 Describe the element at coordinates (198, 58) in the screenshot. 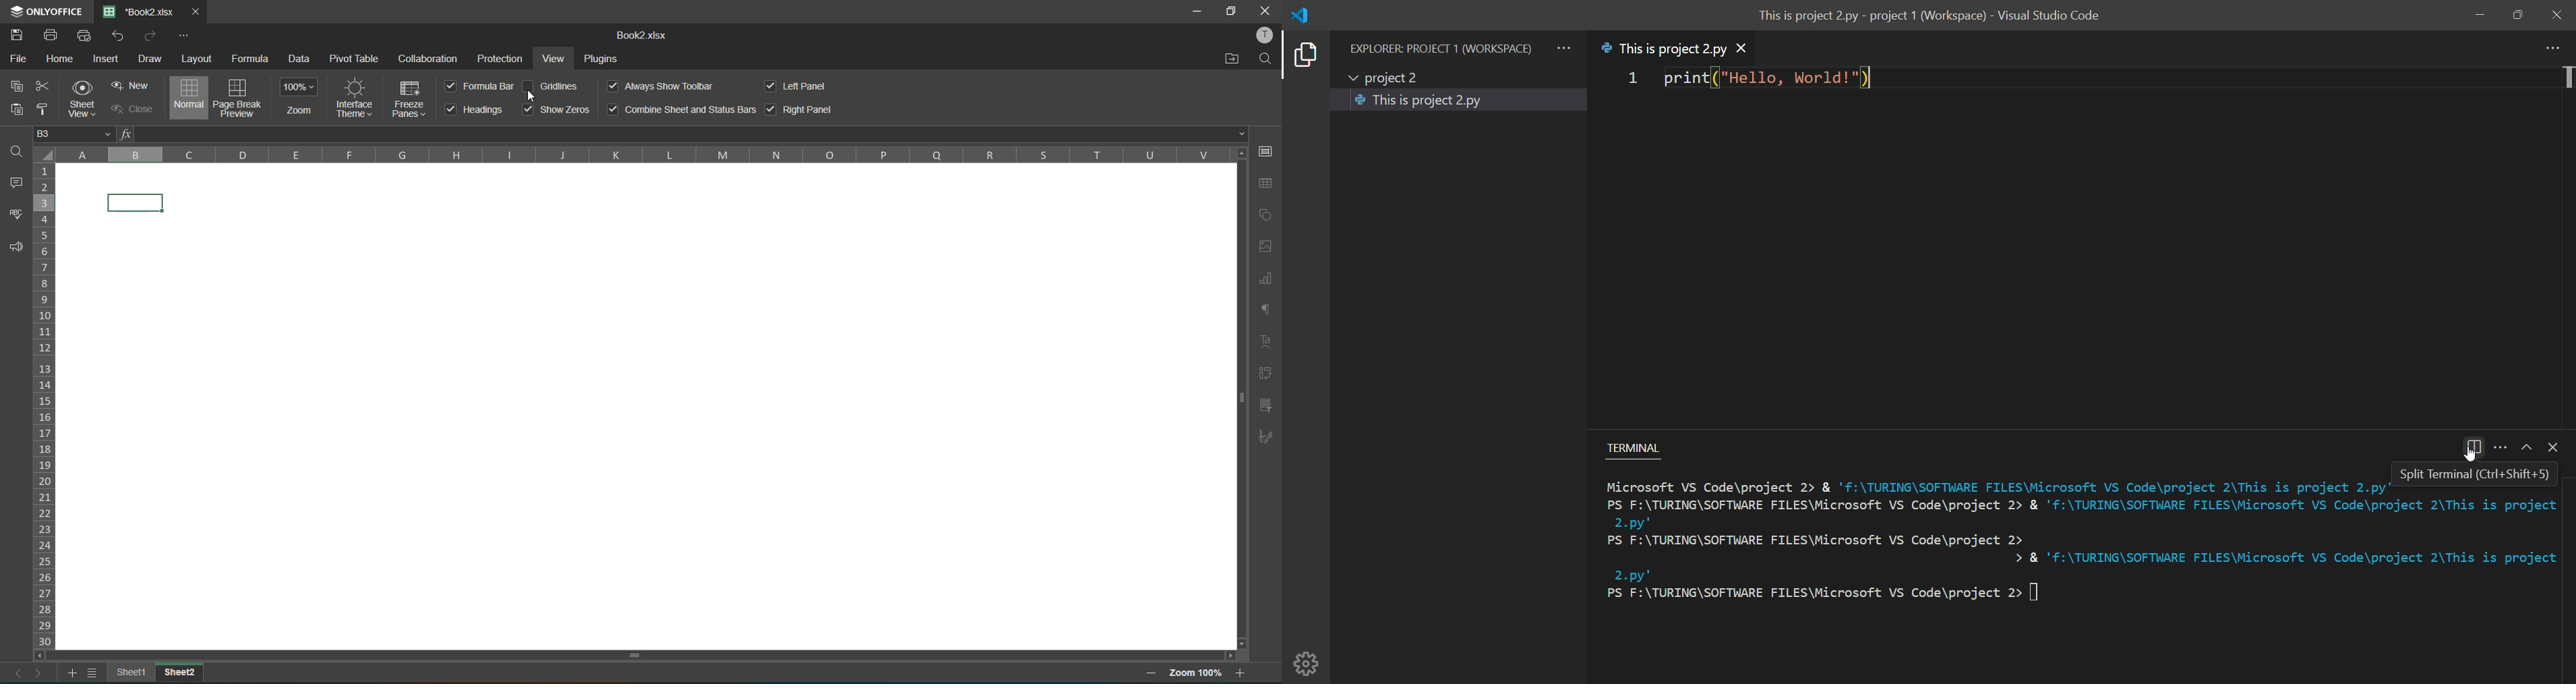

I see `layout` at that location.